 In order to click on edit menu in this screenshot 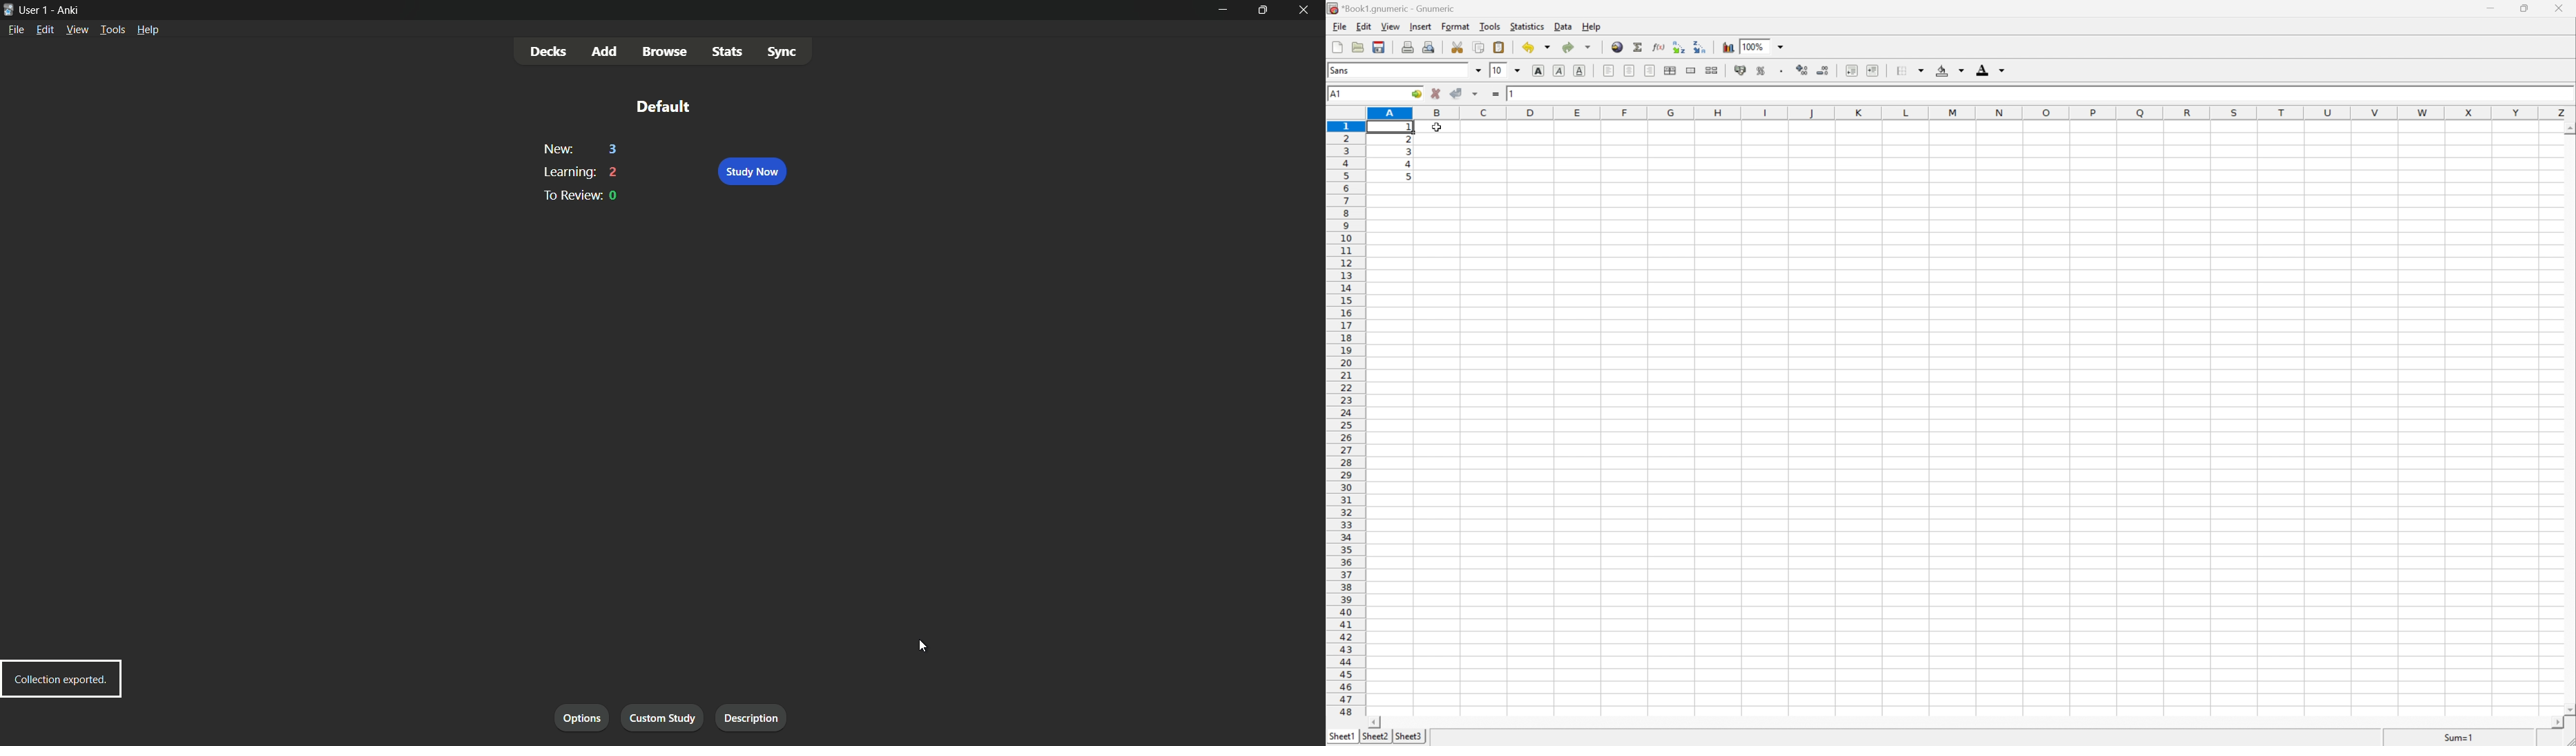, I will do `click(45, 30)`.